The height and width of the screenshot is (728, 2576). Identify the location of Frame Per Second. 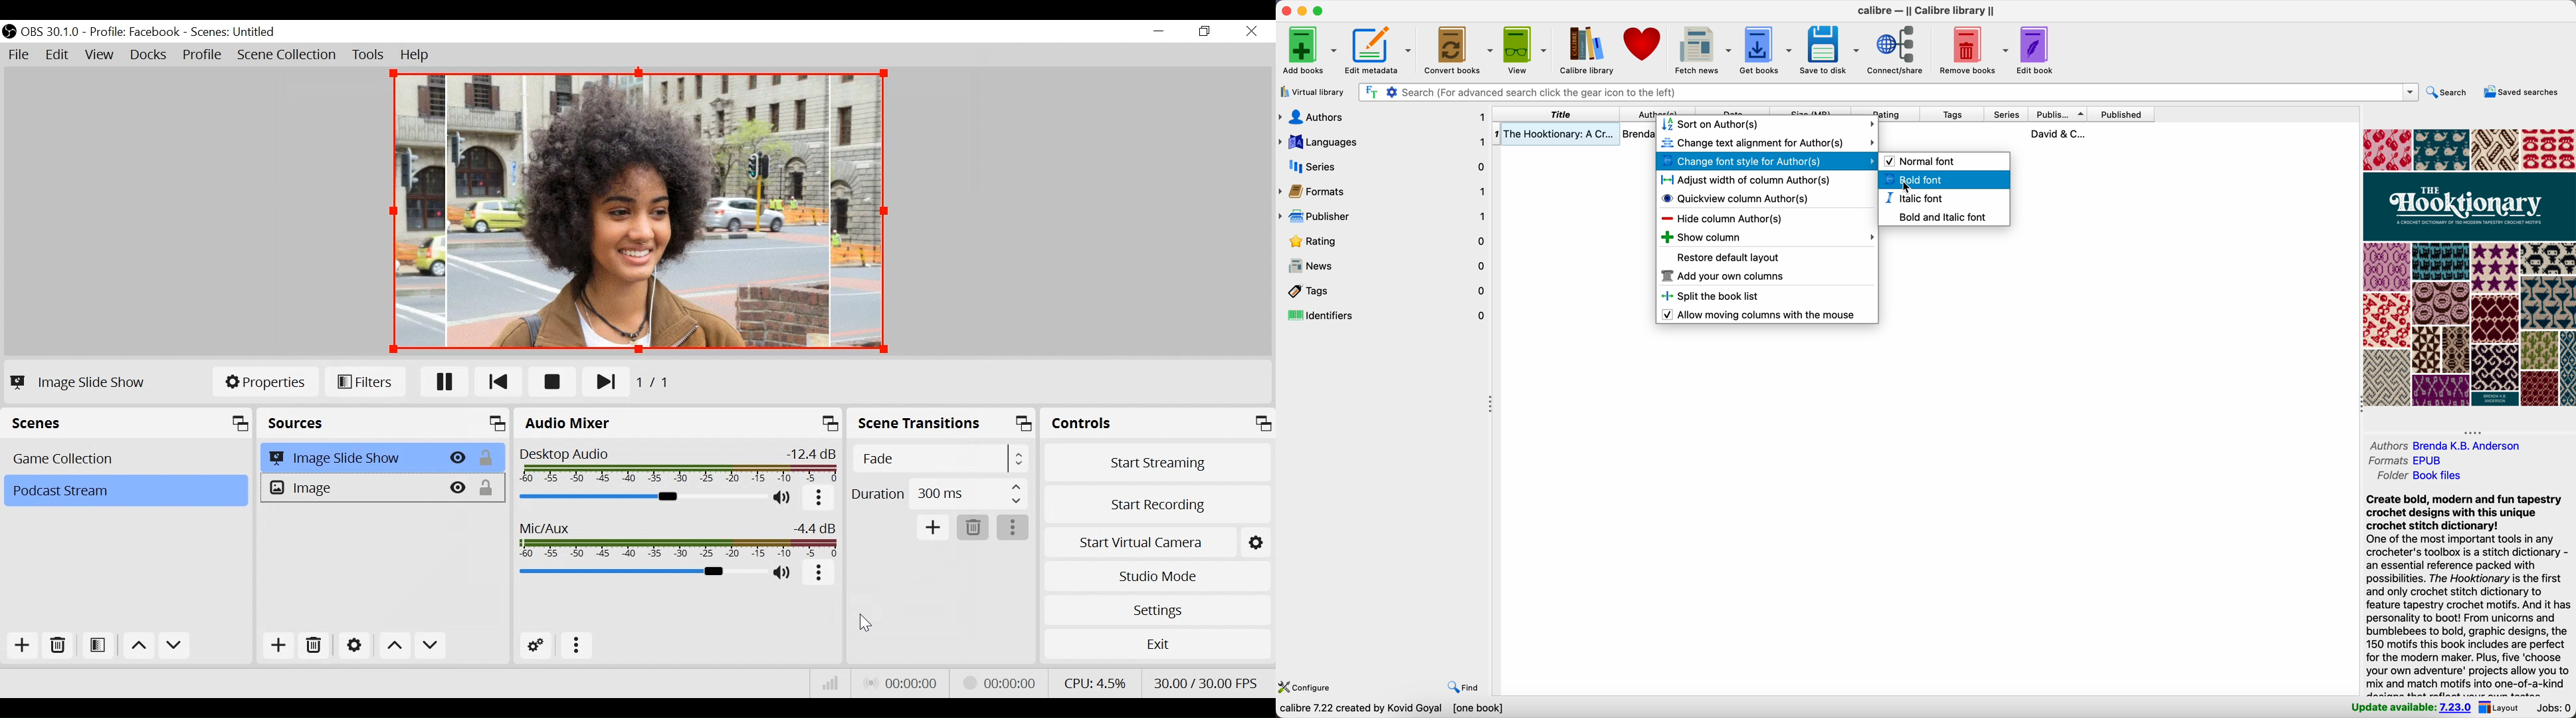
(1205, 680).